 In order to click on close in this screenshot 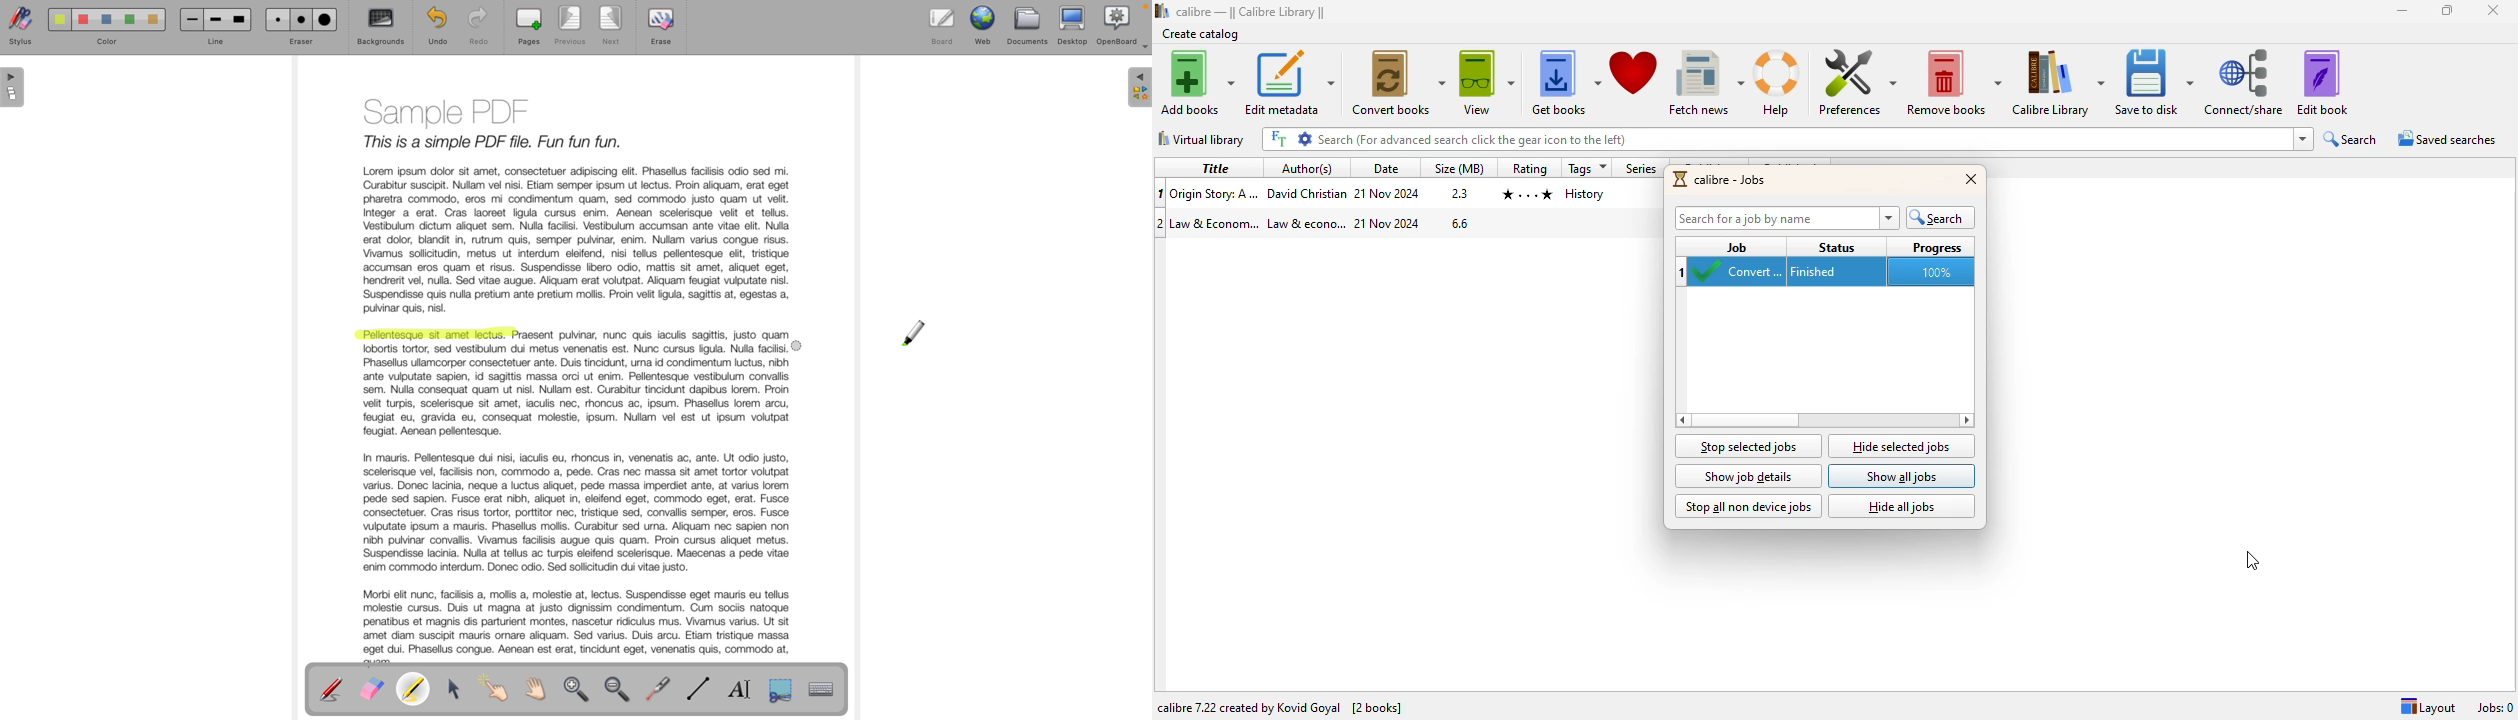, I will do `click(2492, 10)`.